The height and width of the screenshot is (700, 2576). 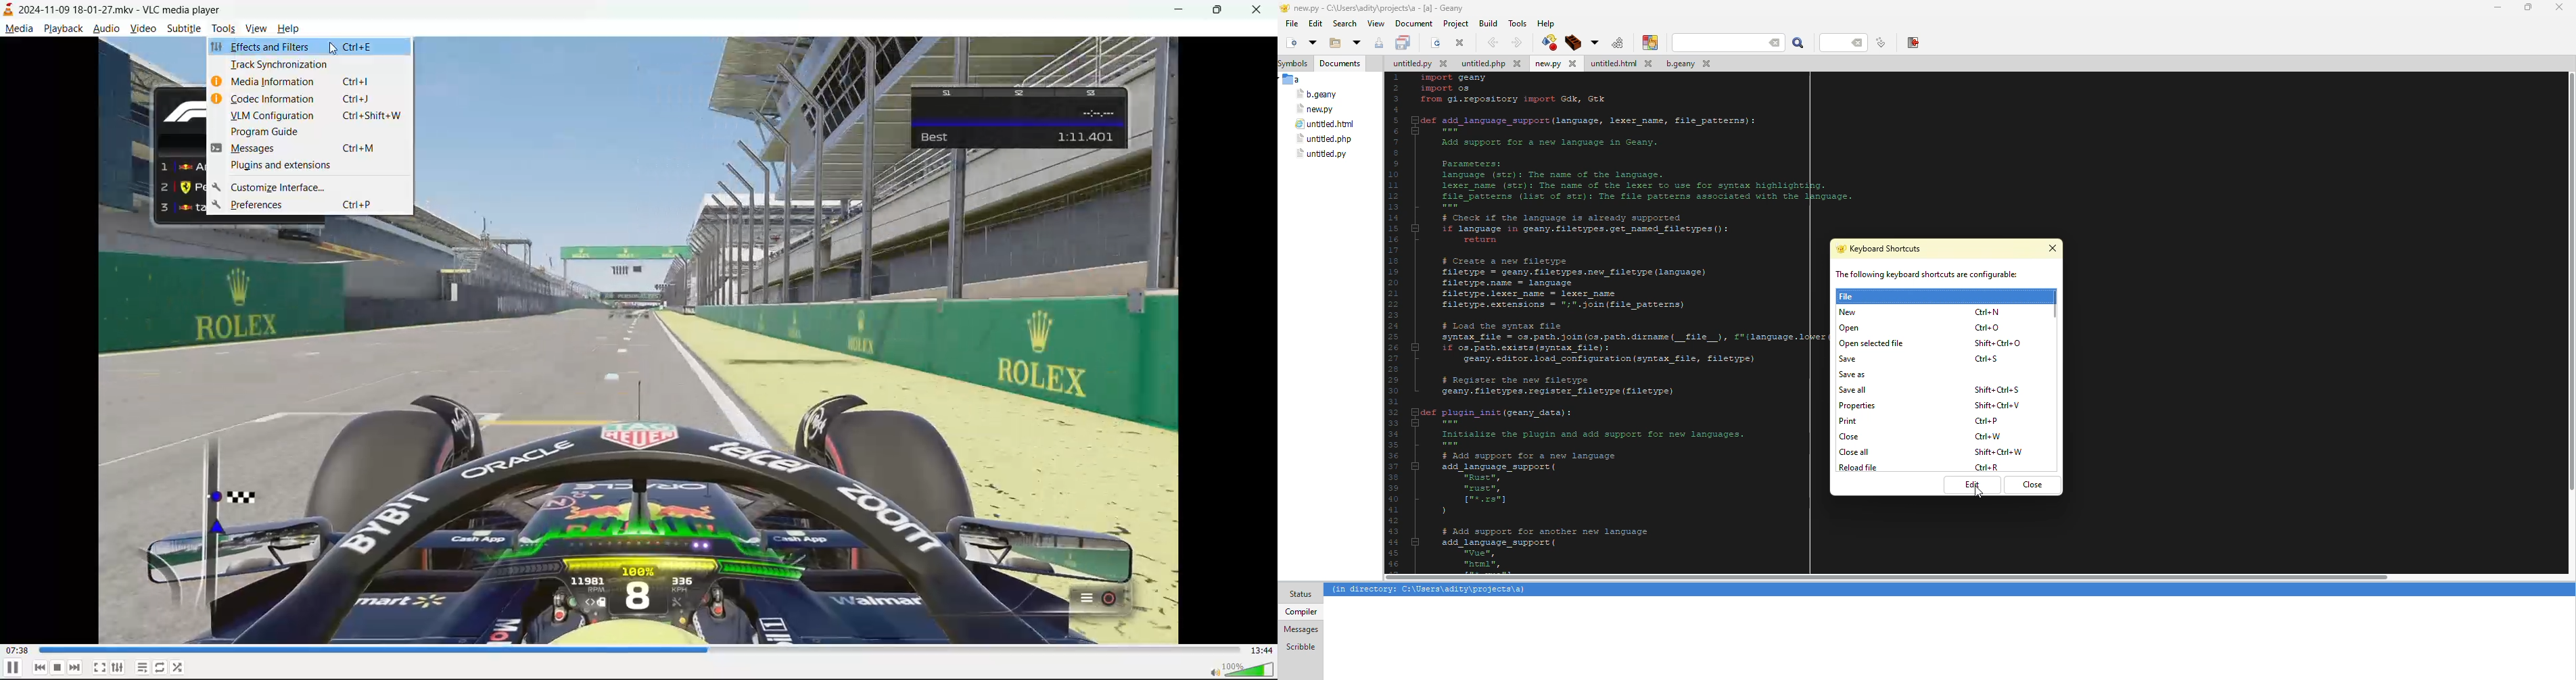 I want to click on preferences, so click(x=318, y=206).